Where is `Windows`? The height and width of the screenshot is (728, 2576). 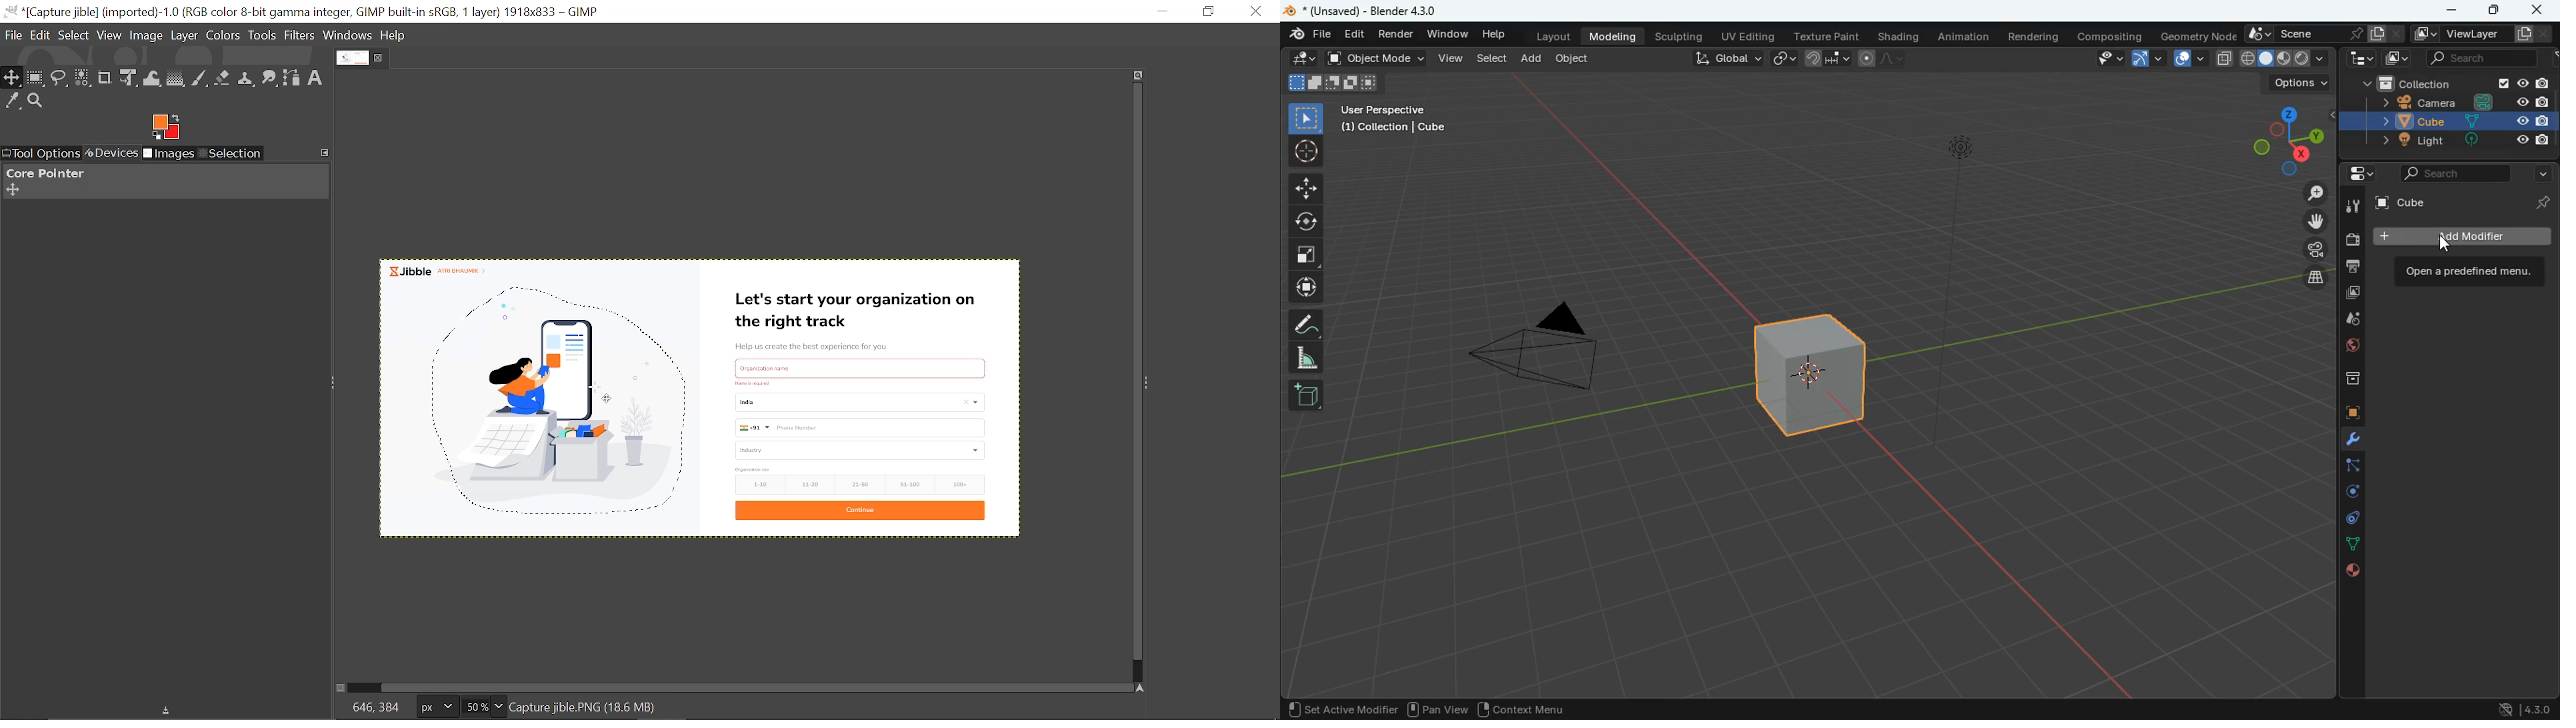
Windows is located at coordinates (347, 35).